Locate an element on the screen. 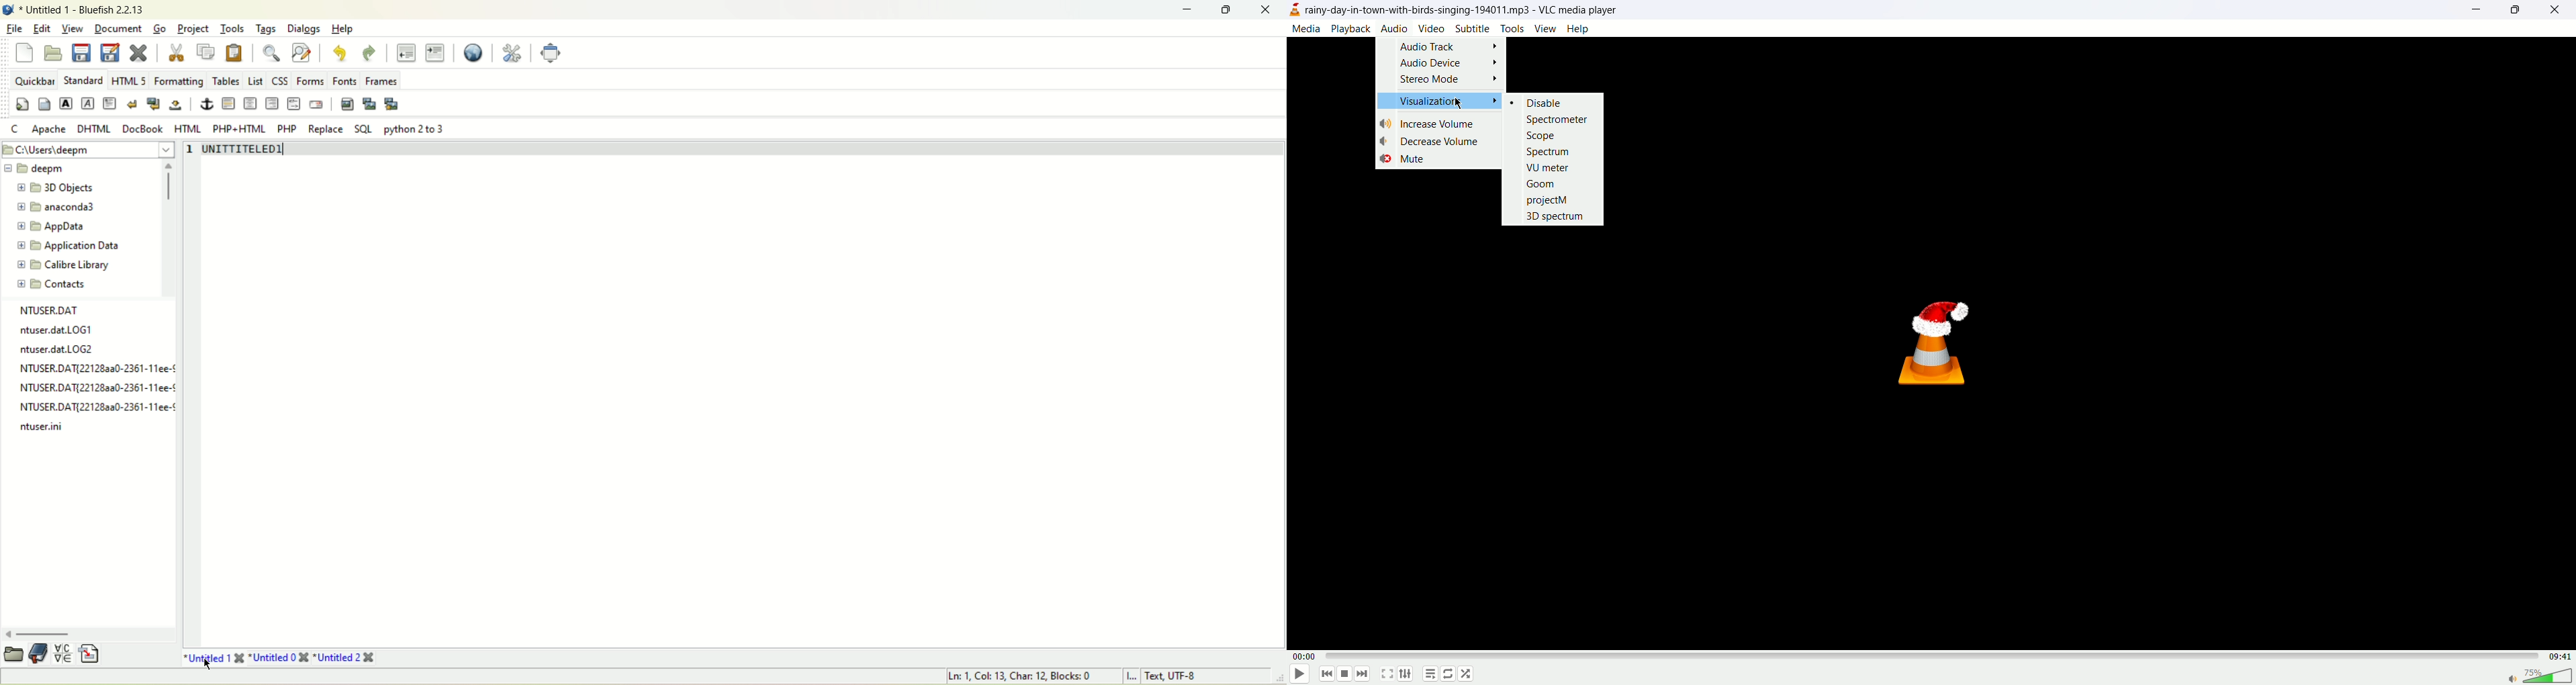  break is located at coordinates (132, 103).